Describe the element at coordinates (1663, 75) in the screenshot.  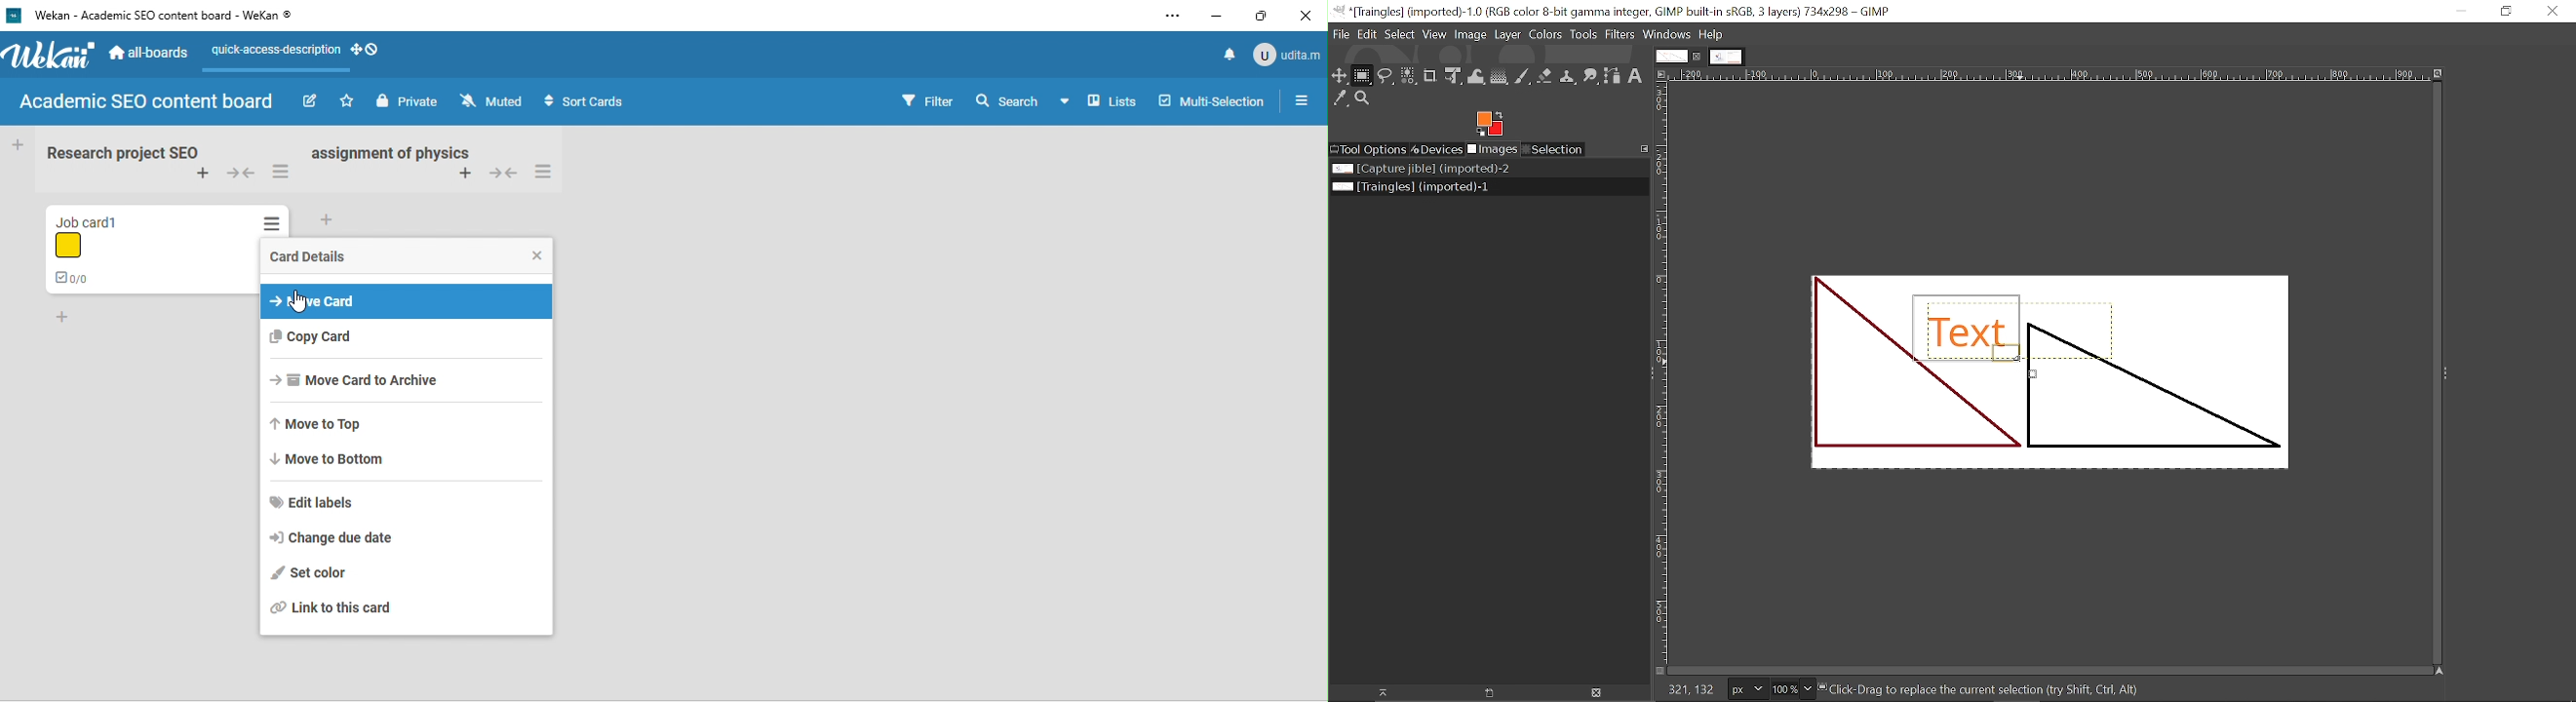
I see `Access this image menu` at that location.